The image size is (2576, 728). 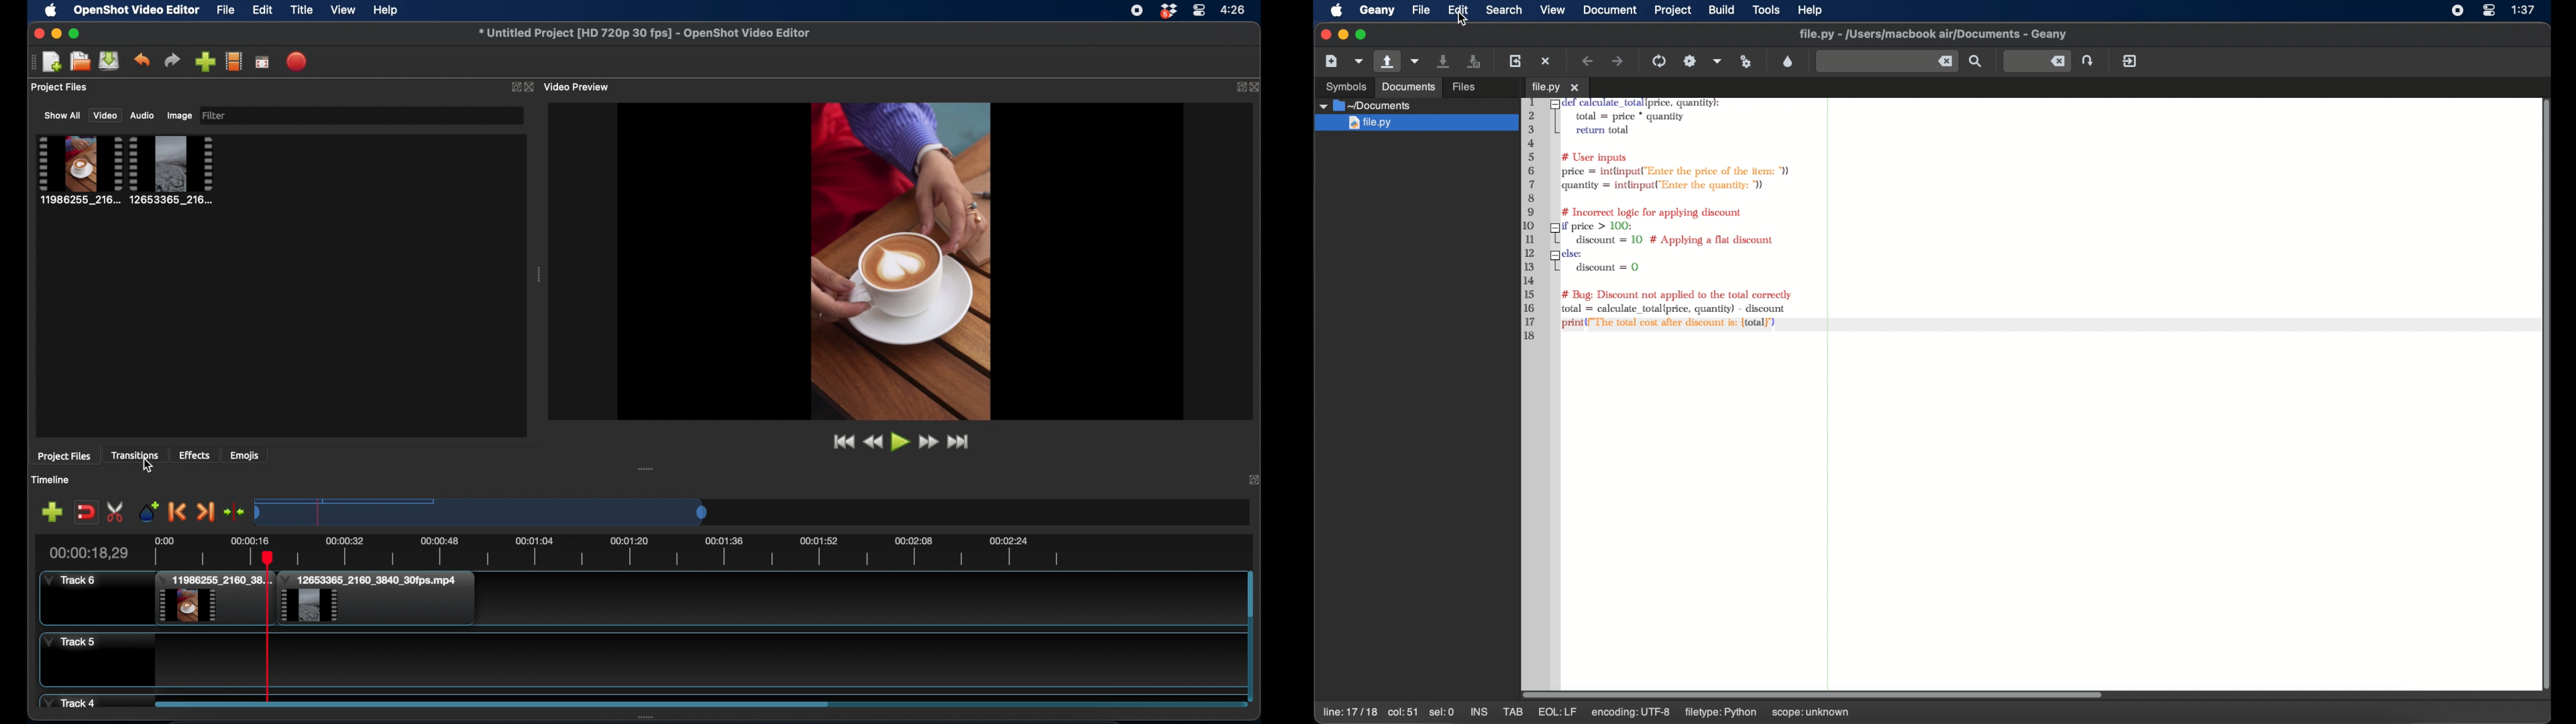 I want to click on symbols, so click(x=1346, y=86).